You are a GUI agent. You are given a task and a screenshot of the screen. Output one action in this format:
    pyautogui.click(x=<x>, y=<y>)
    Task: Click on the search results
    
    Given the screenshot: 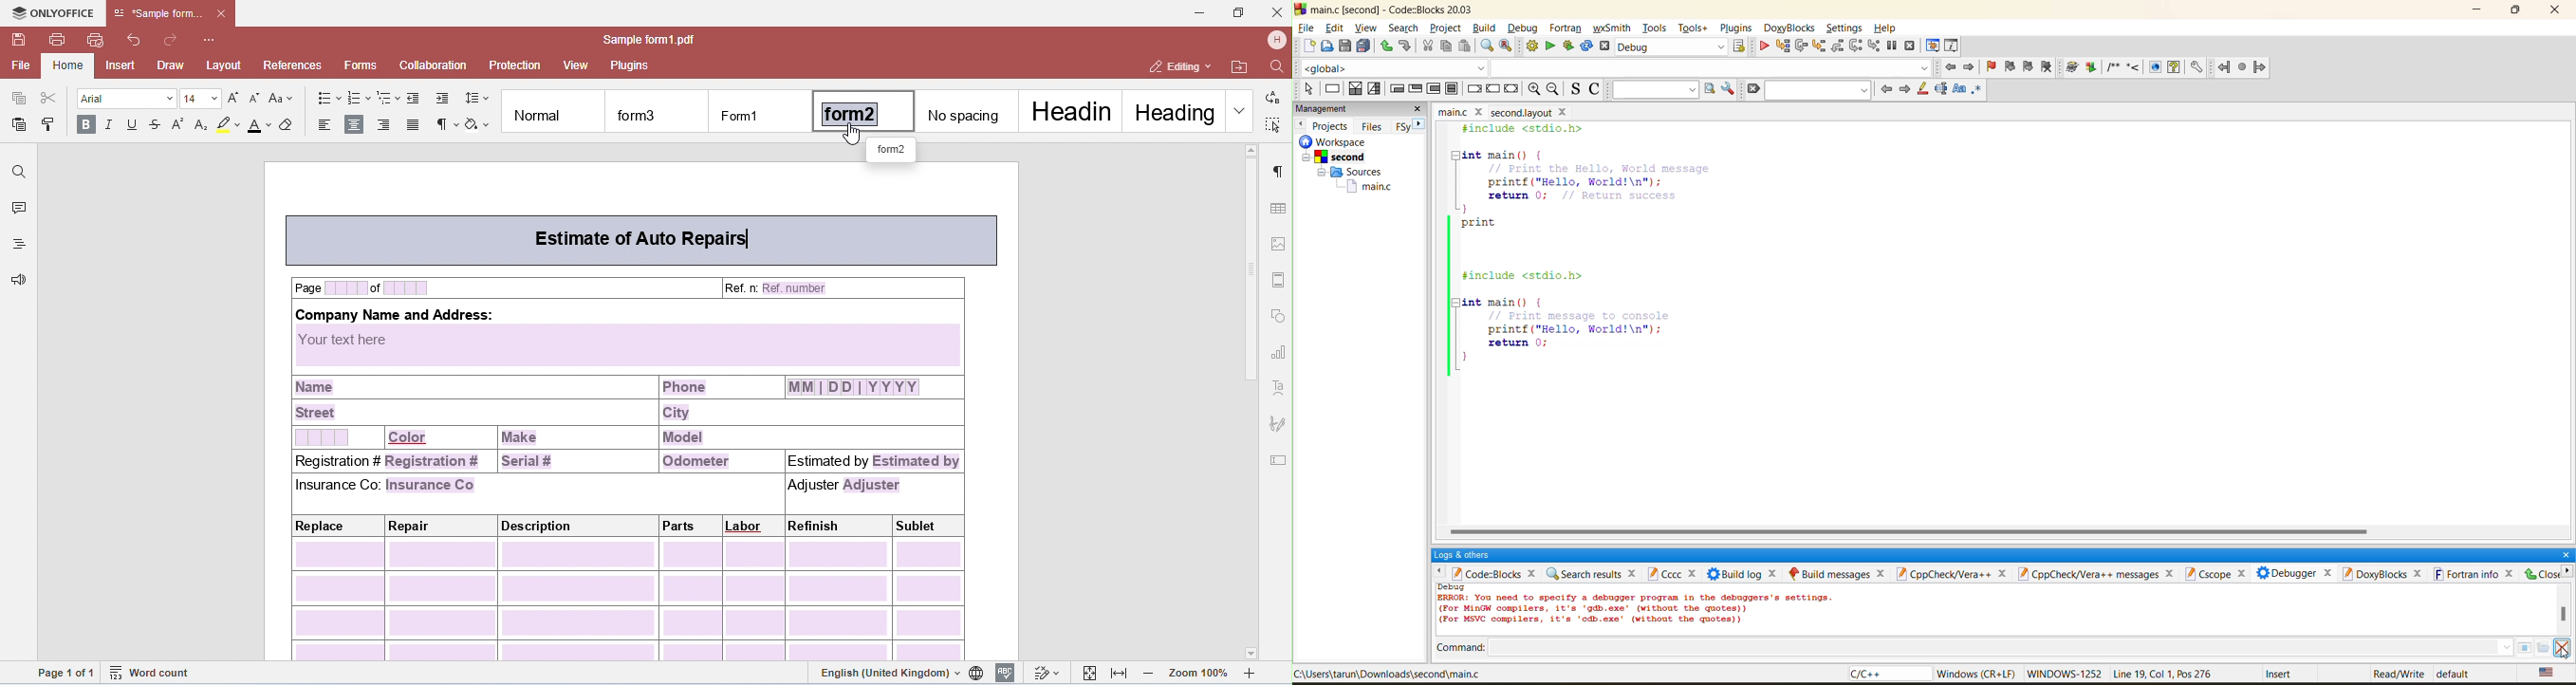 What is the action you would take?
    pyautogui.click(x=1593, y=571)
    